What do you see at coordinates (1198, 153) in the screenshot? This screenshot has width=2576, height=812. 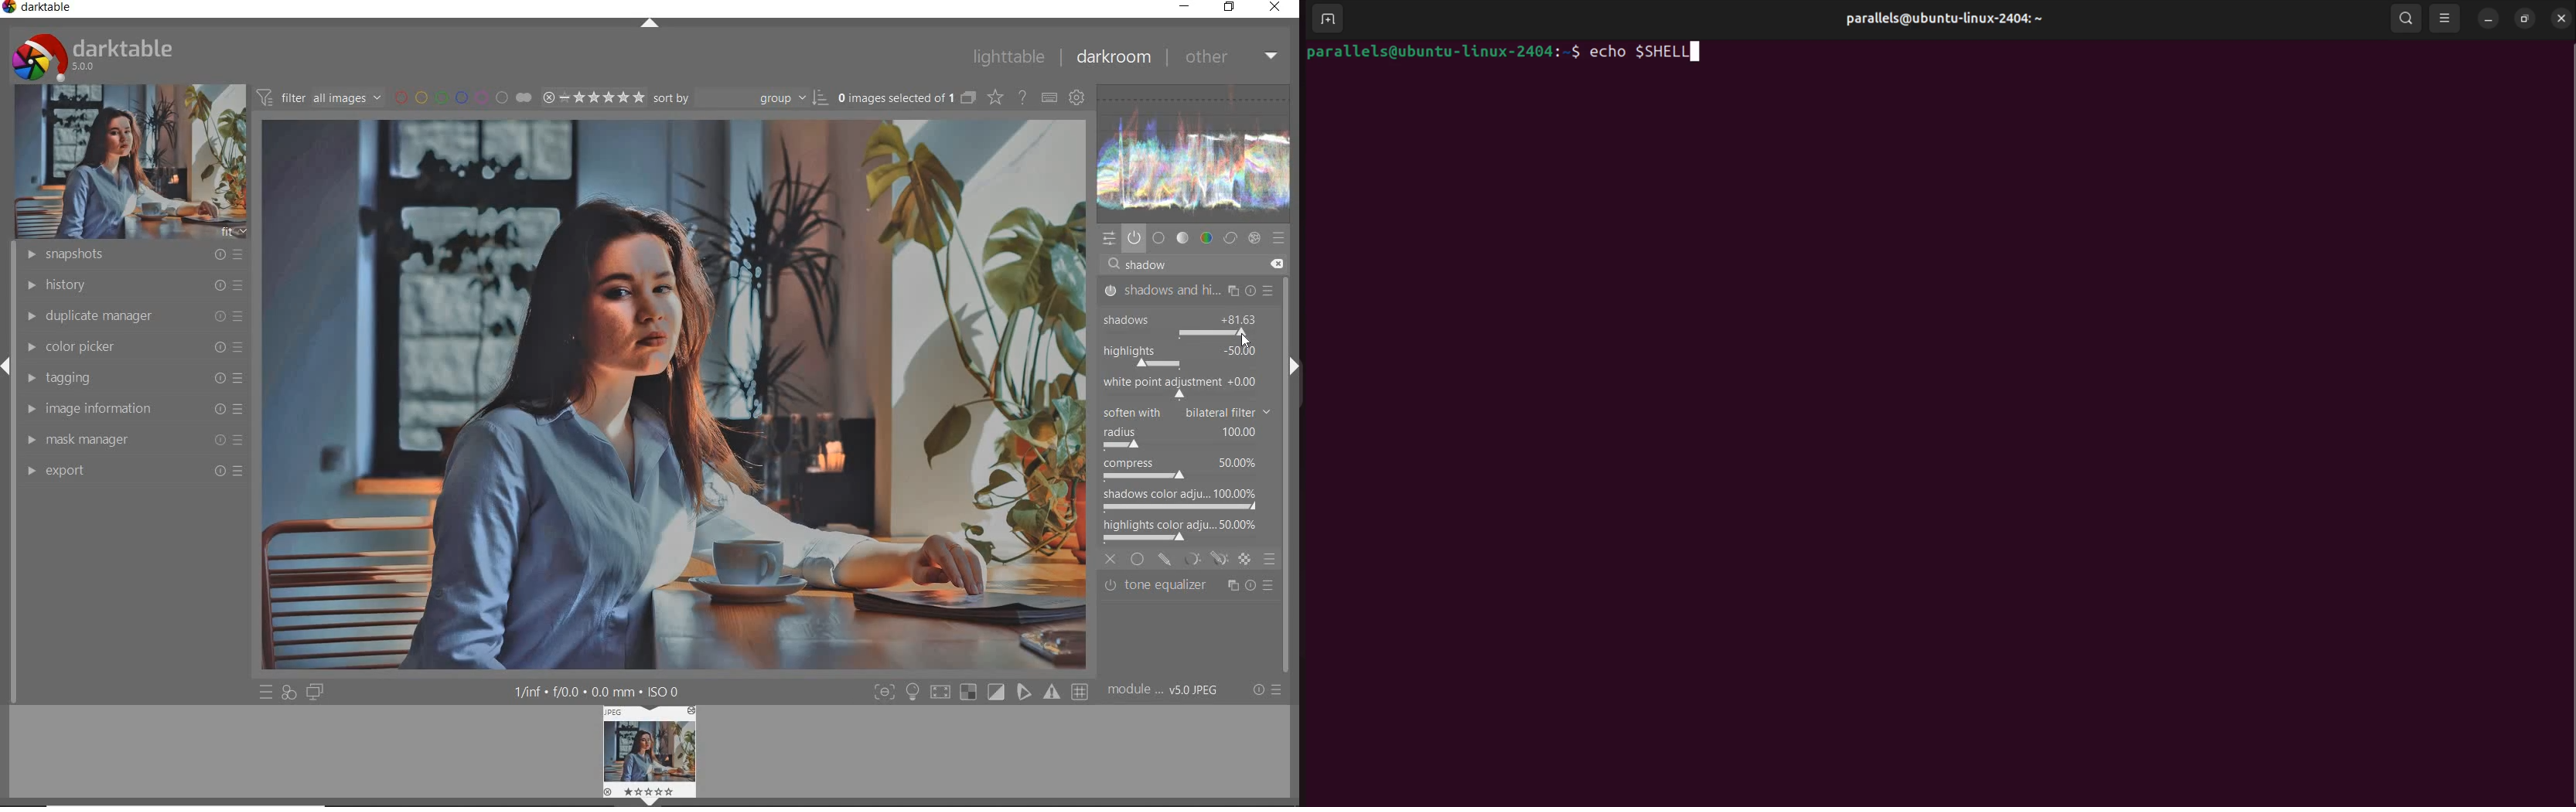 I see `waveform` at bounding box center [1198, 153].